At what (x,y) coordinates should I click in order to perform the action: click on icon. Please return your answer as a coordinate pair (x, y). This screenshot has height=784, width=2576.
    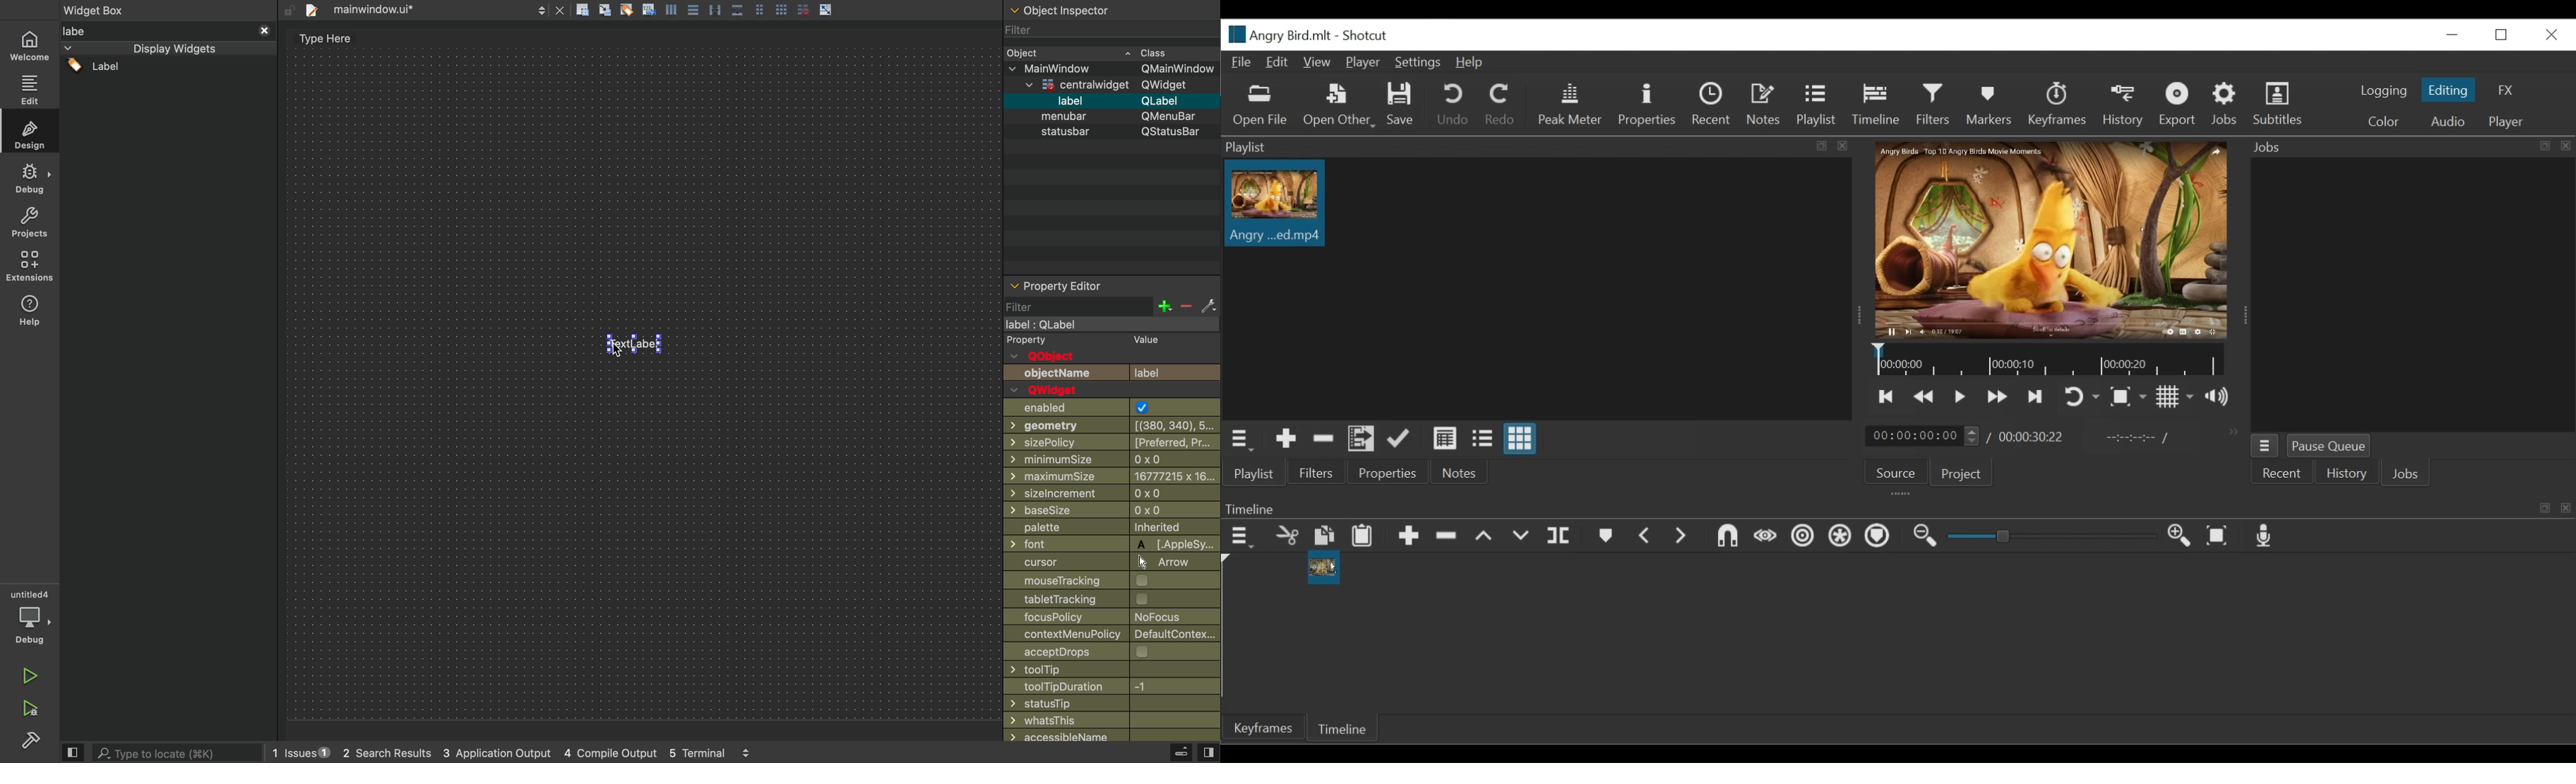
    Looking at the image, I should click on (606, 10).